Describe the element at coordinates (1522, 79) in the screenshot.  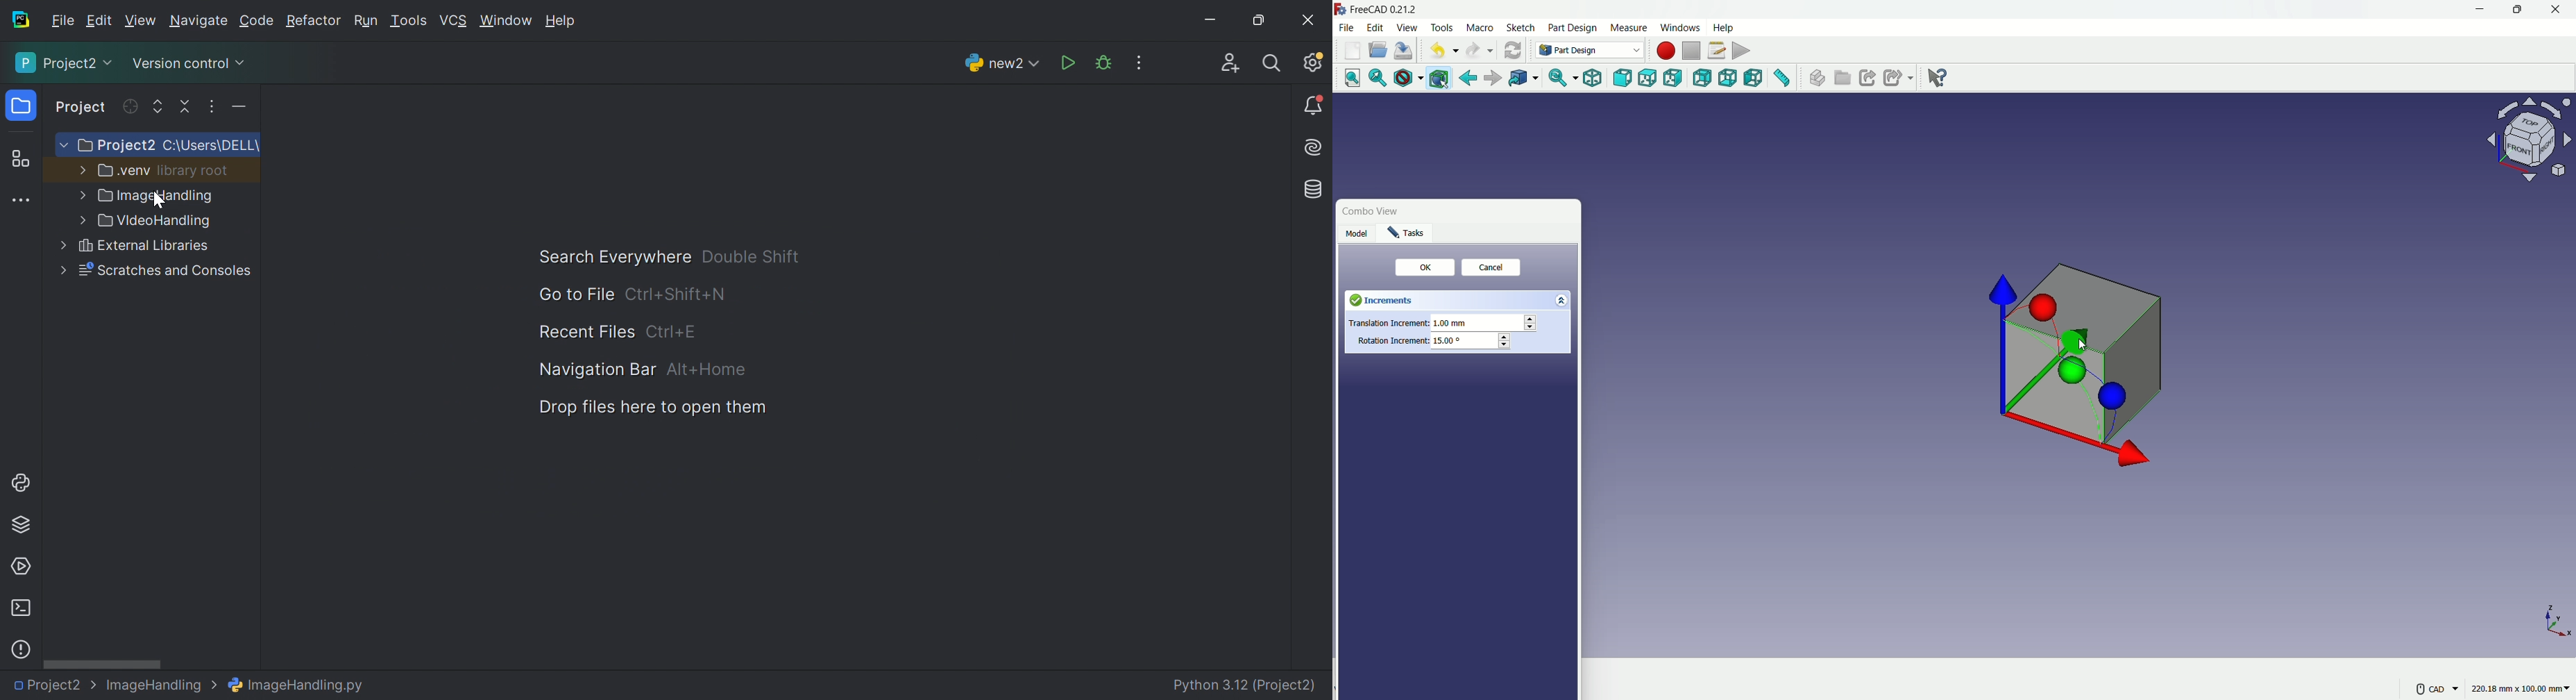
I see `go to linked object` at that location.